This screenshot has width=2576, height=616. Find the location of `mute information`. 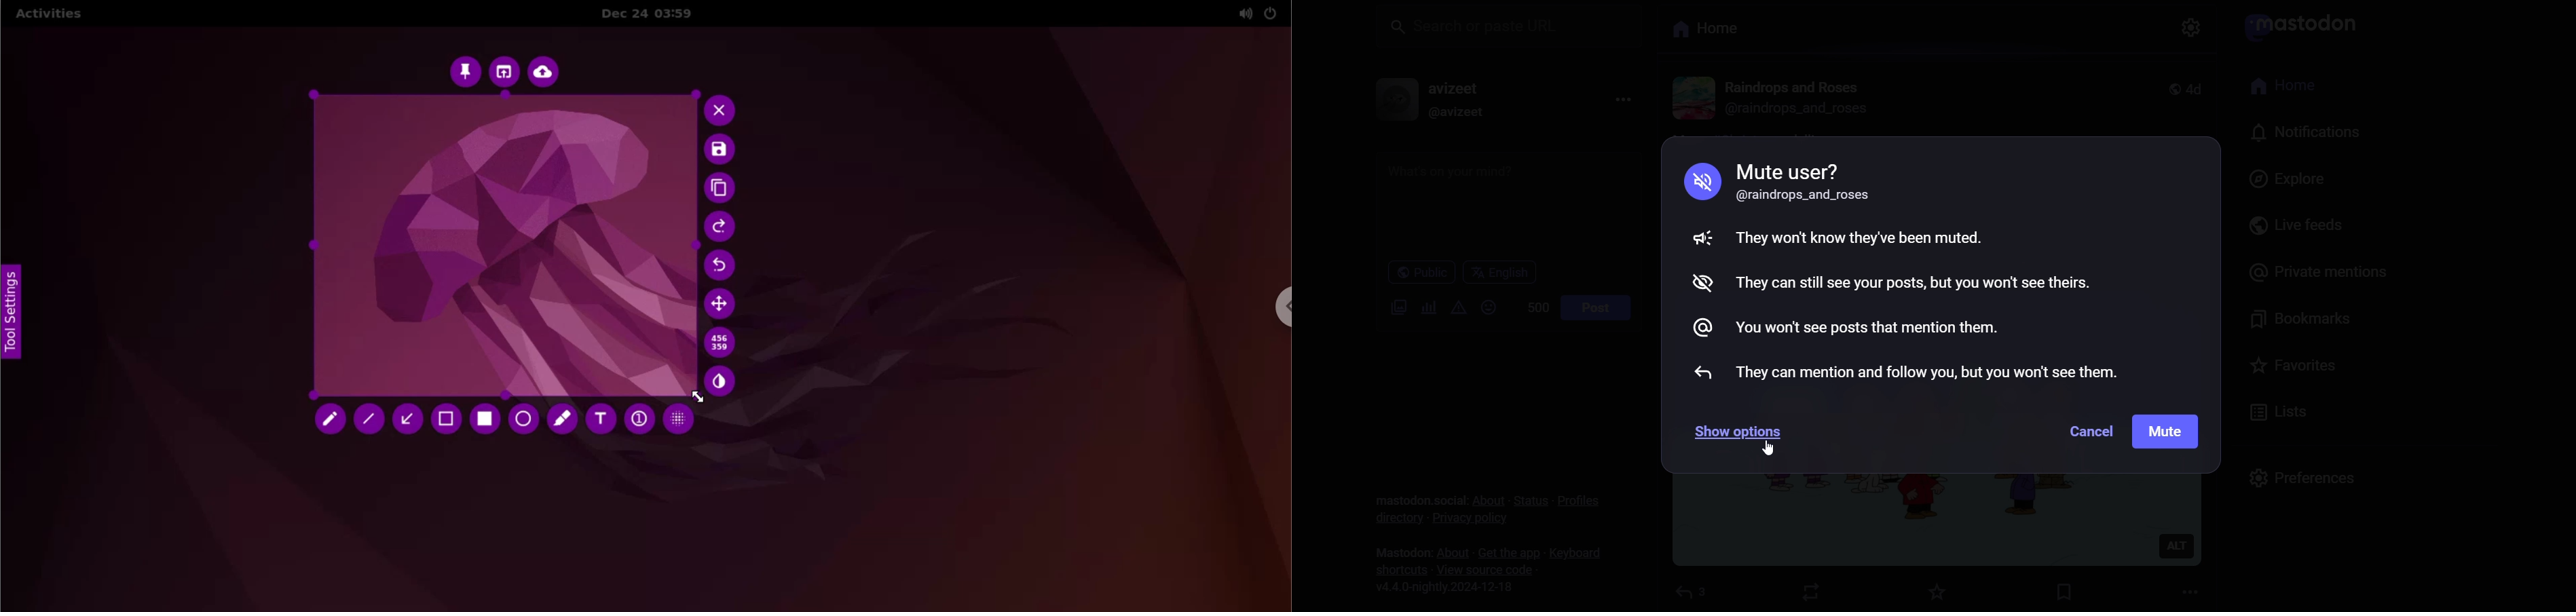

mute information is located at coordinates (1911, 271).